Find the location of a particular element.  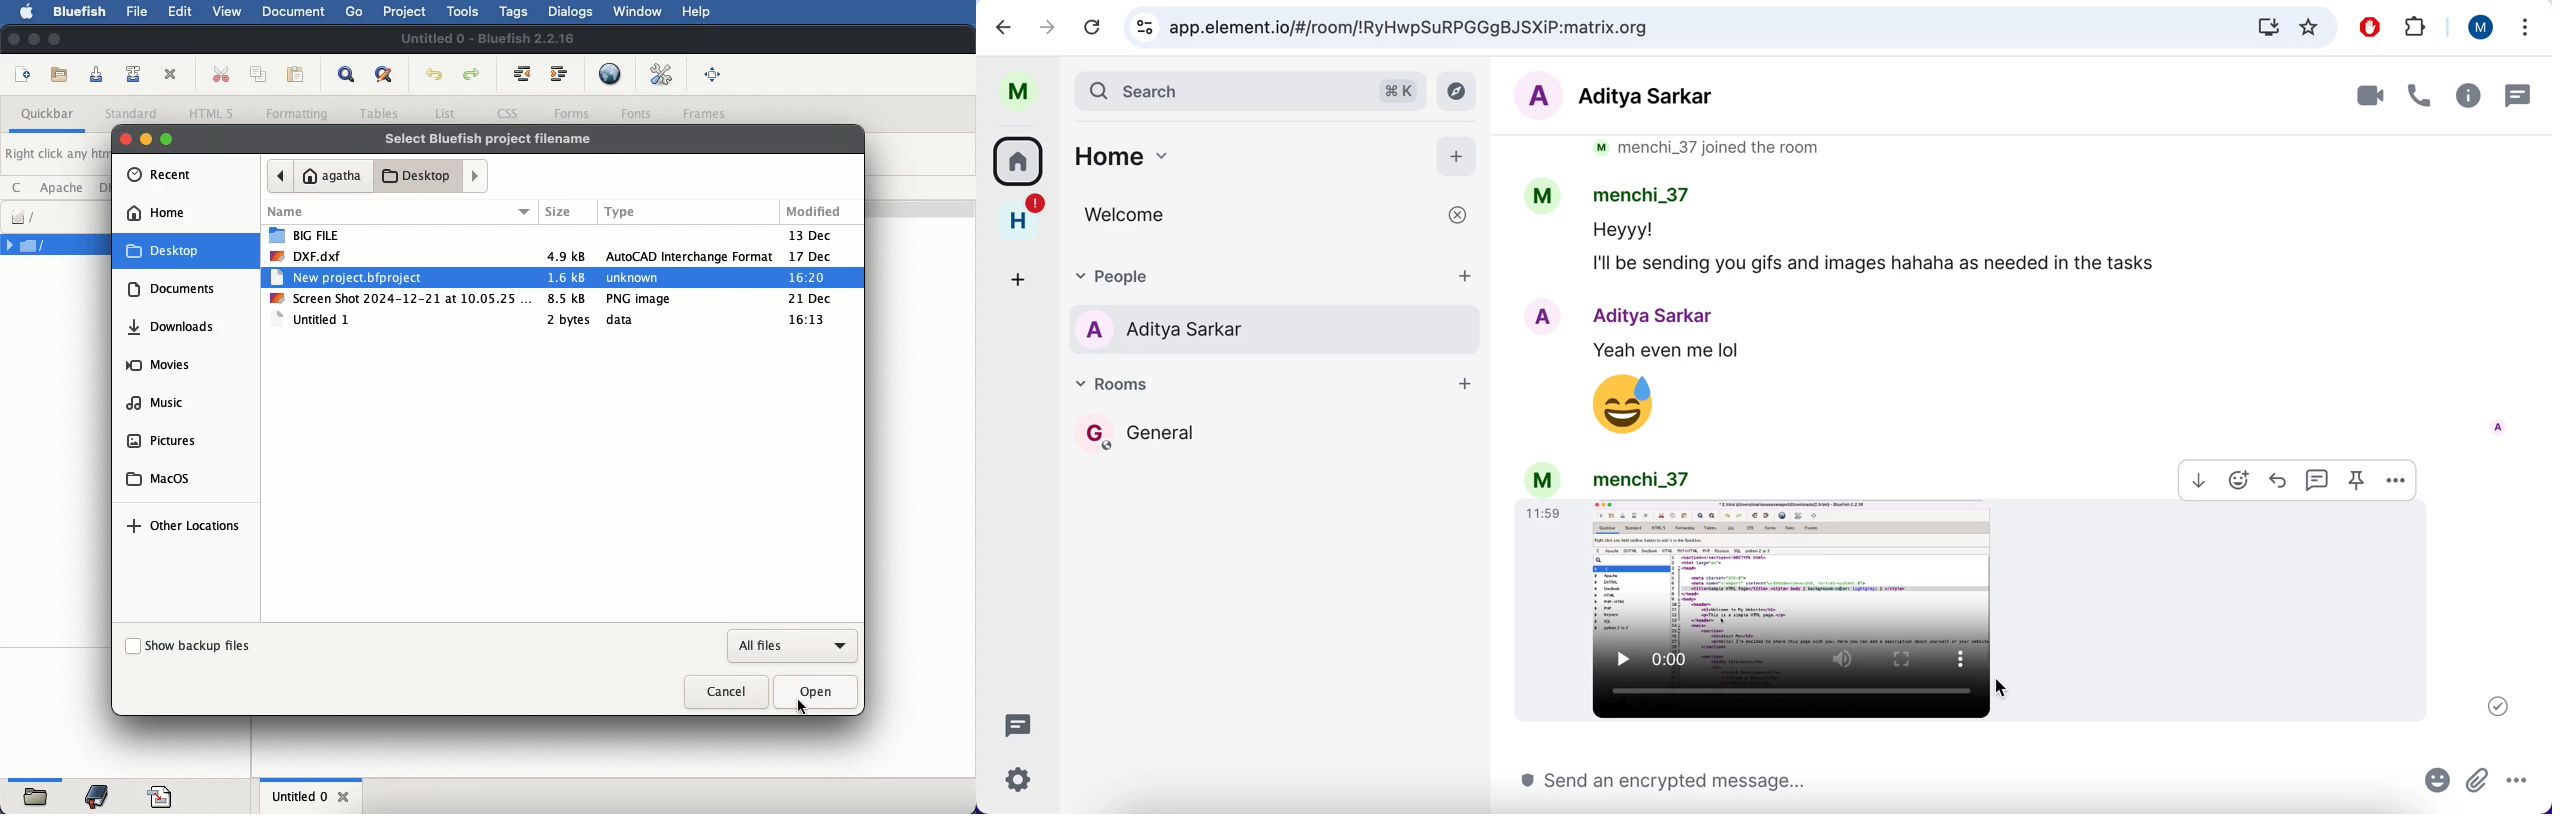

video call is located at coordinates (2370, 97).